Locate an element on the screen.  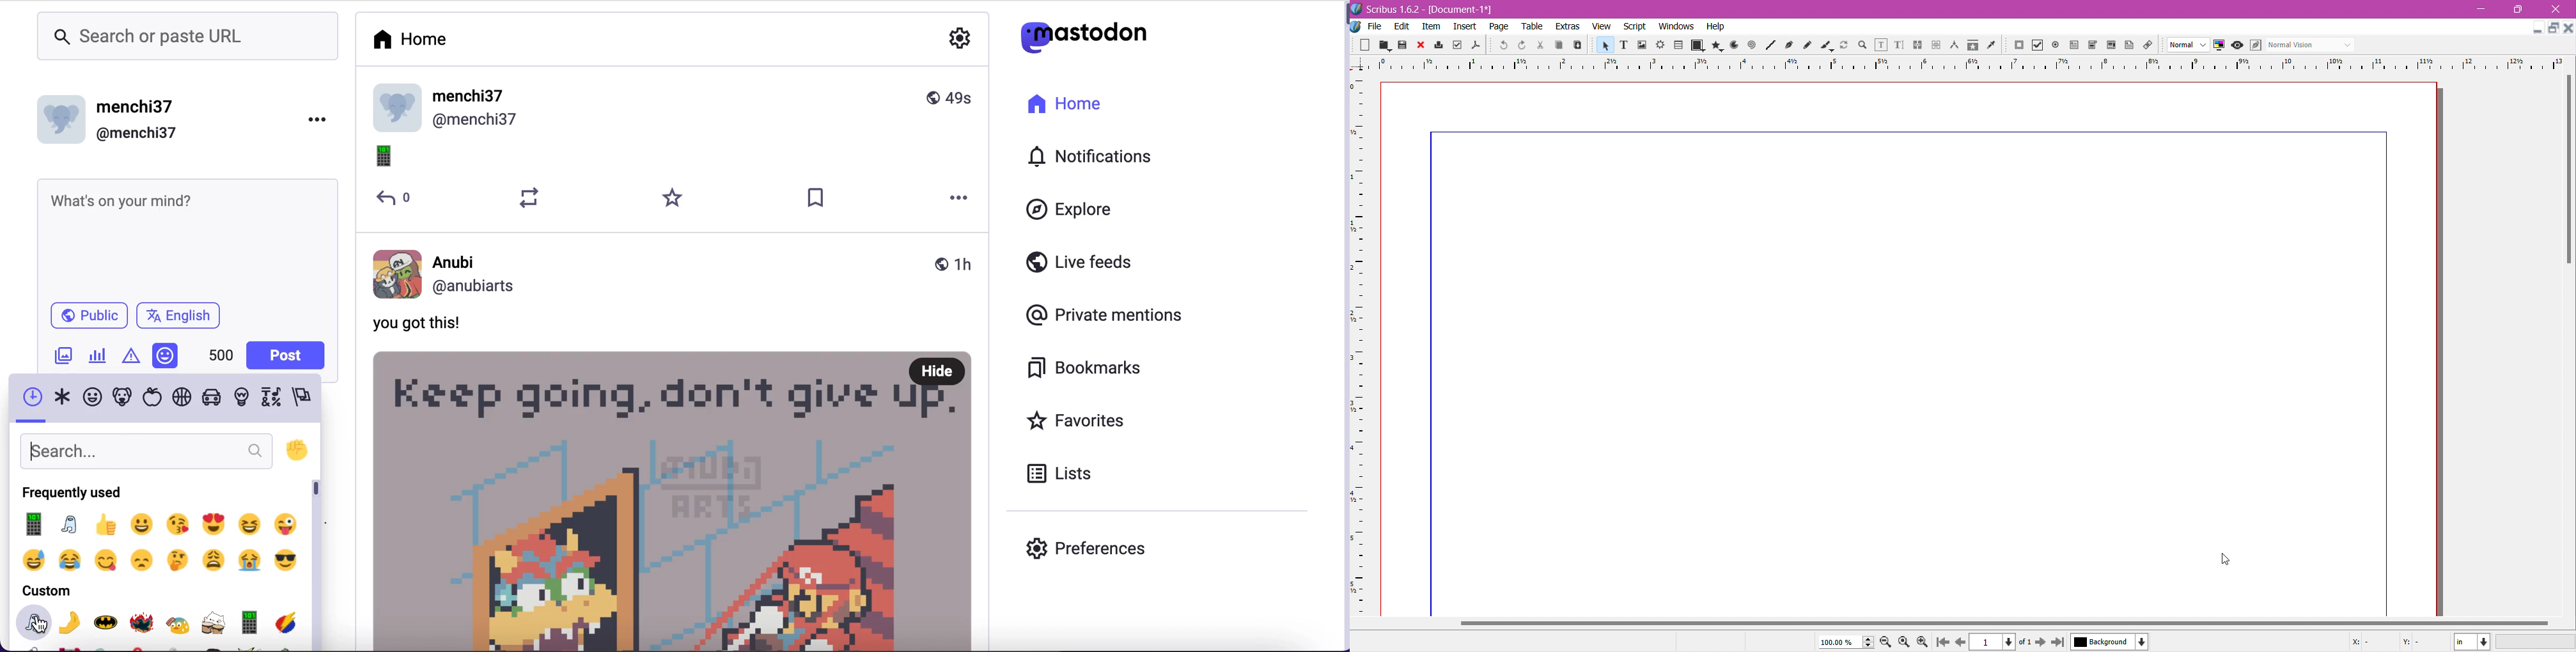
search is located at coordinates (146, 450).